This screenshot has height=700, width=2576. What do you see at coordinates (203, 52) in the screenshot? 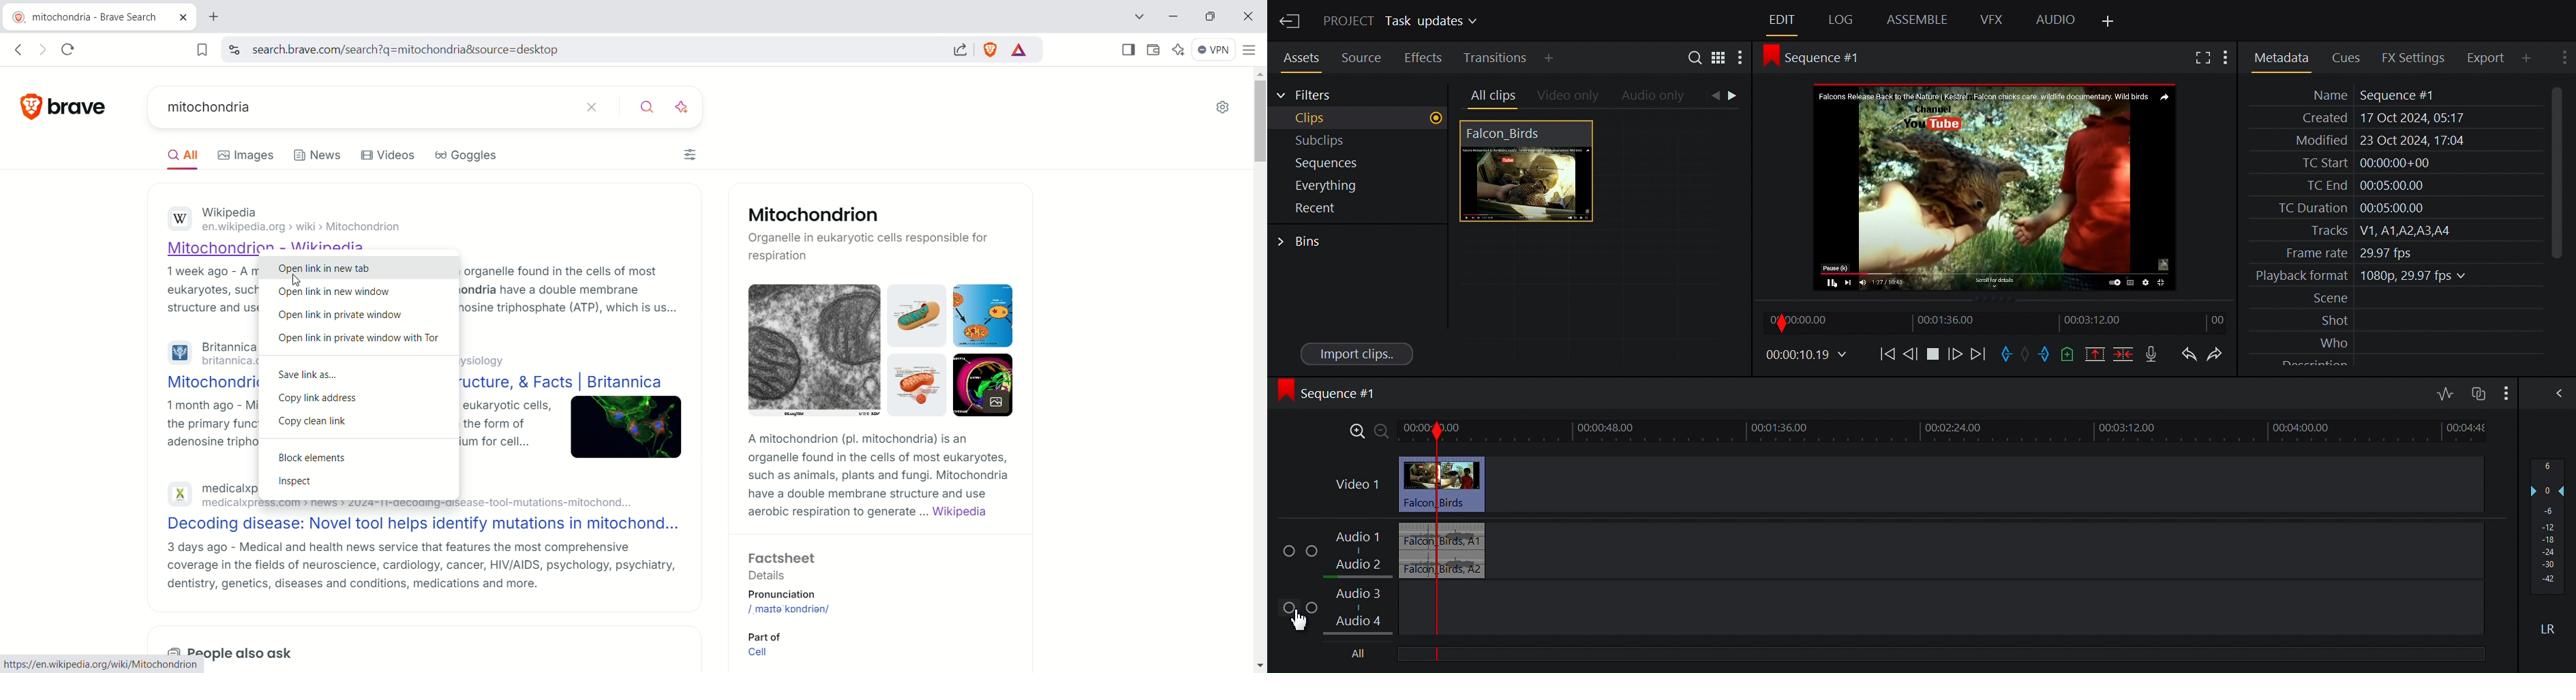
I see `bookmark` at bounding box center [203, 52].